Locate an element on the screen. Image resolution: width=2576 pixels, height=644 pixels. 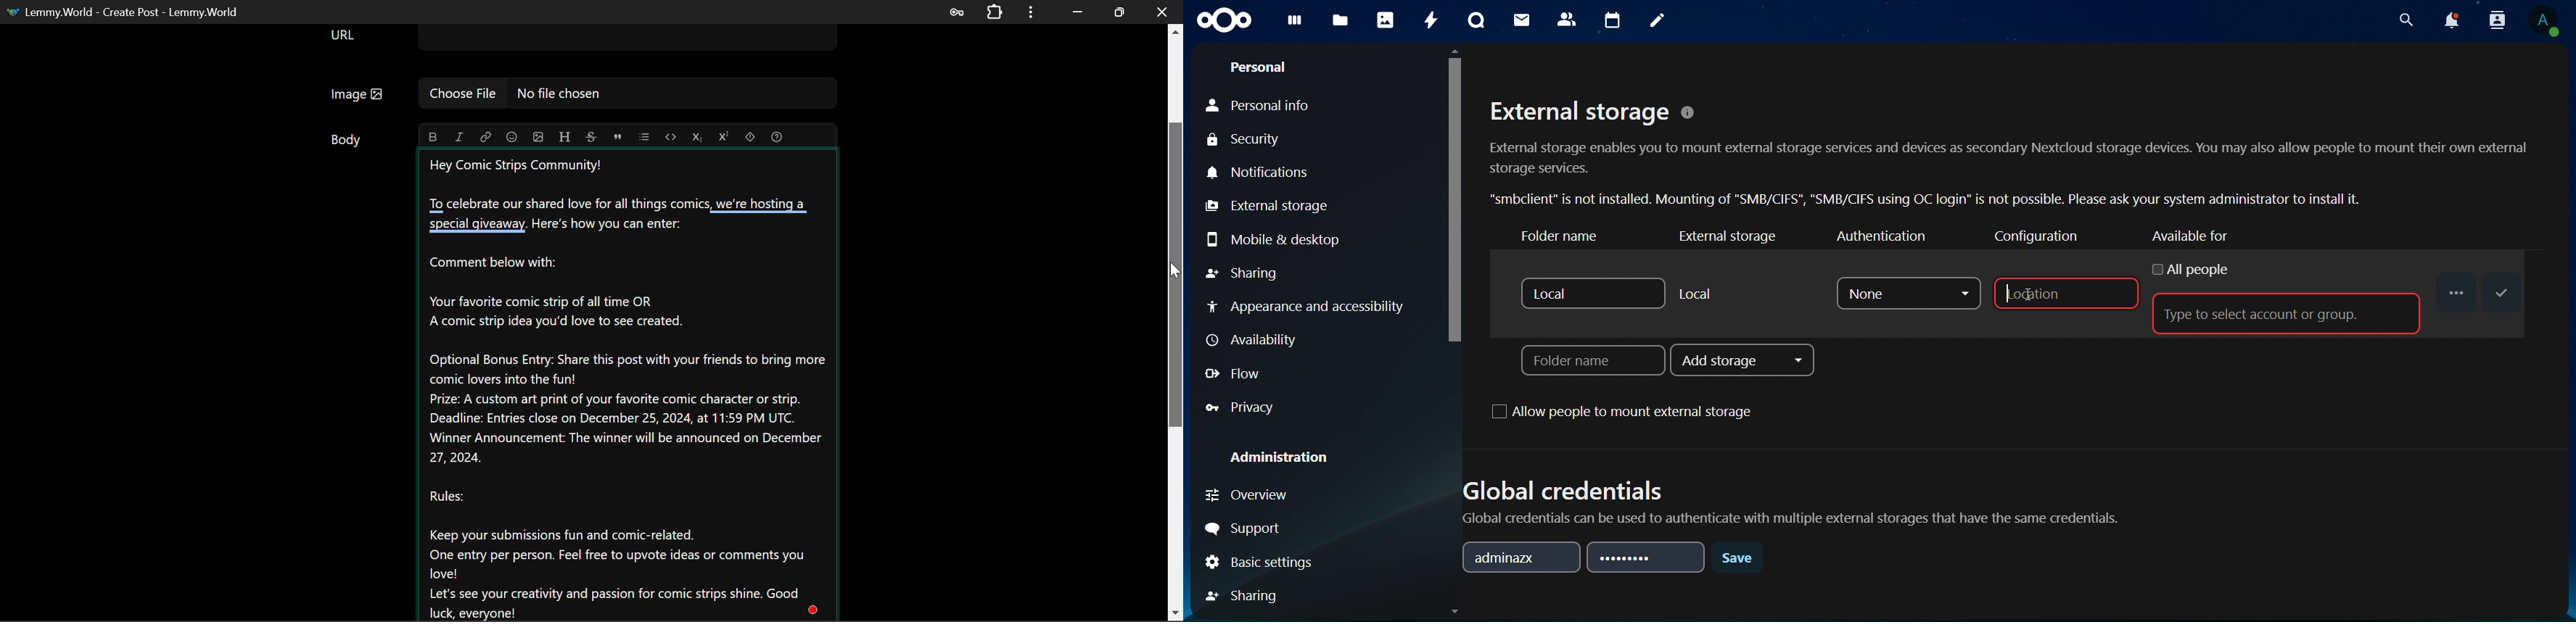
local is located at coordinates (1589, 292).